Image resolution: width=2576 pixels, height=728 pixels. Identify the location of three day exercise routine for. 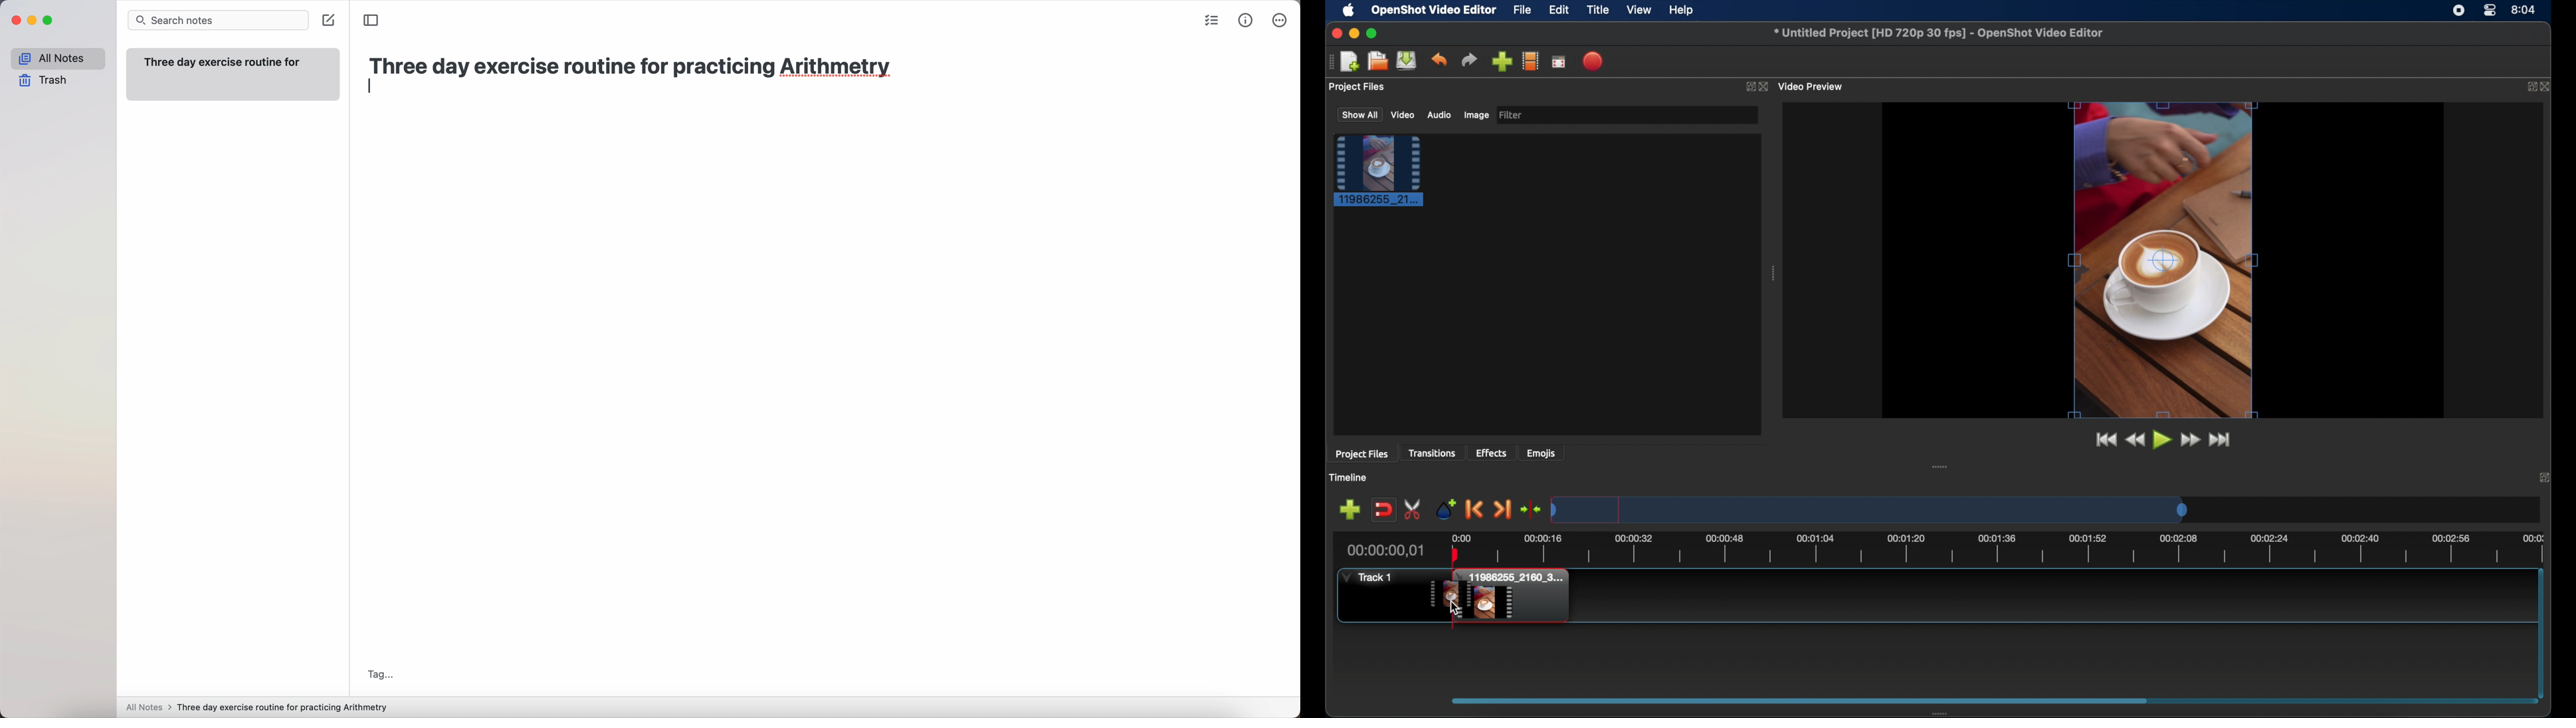
(225, 62).